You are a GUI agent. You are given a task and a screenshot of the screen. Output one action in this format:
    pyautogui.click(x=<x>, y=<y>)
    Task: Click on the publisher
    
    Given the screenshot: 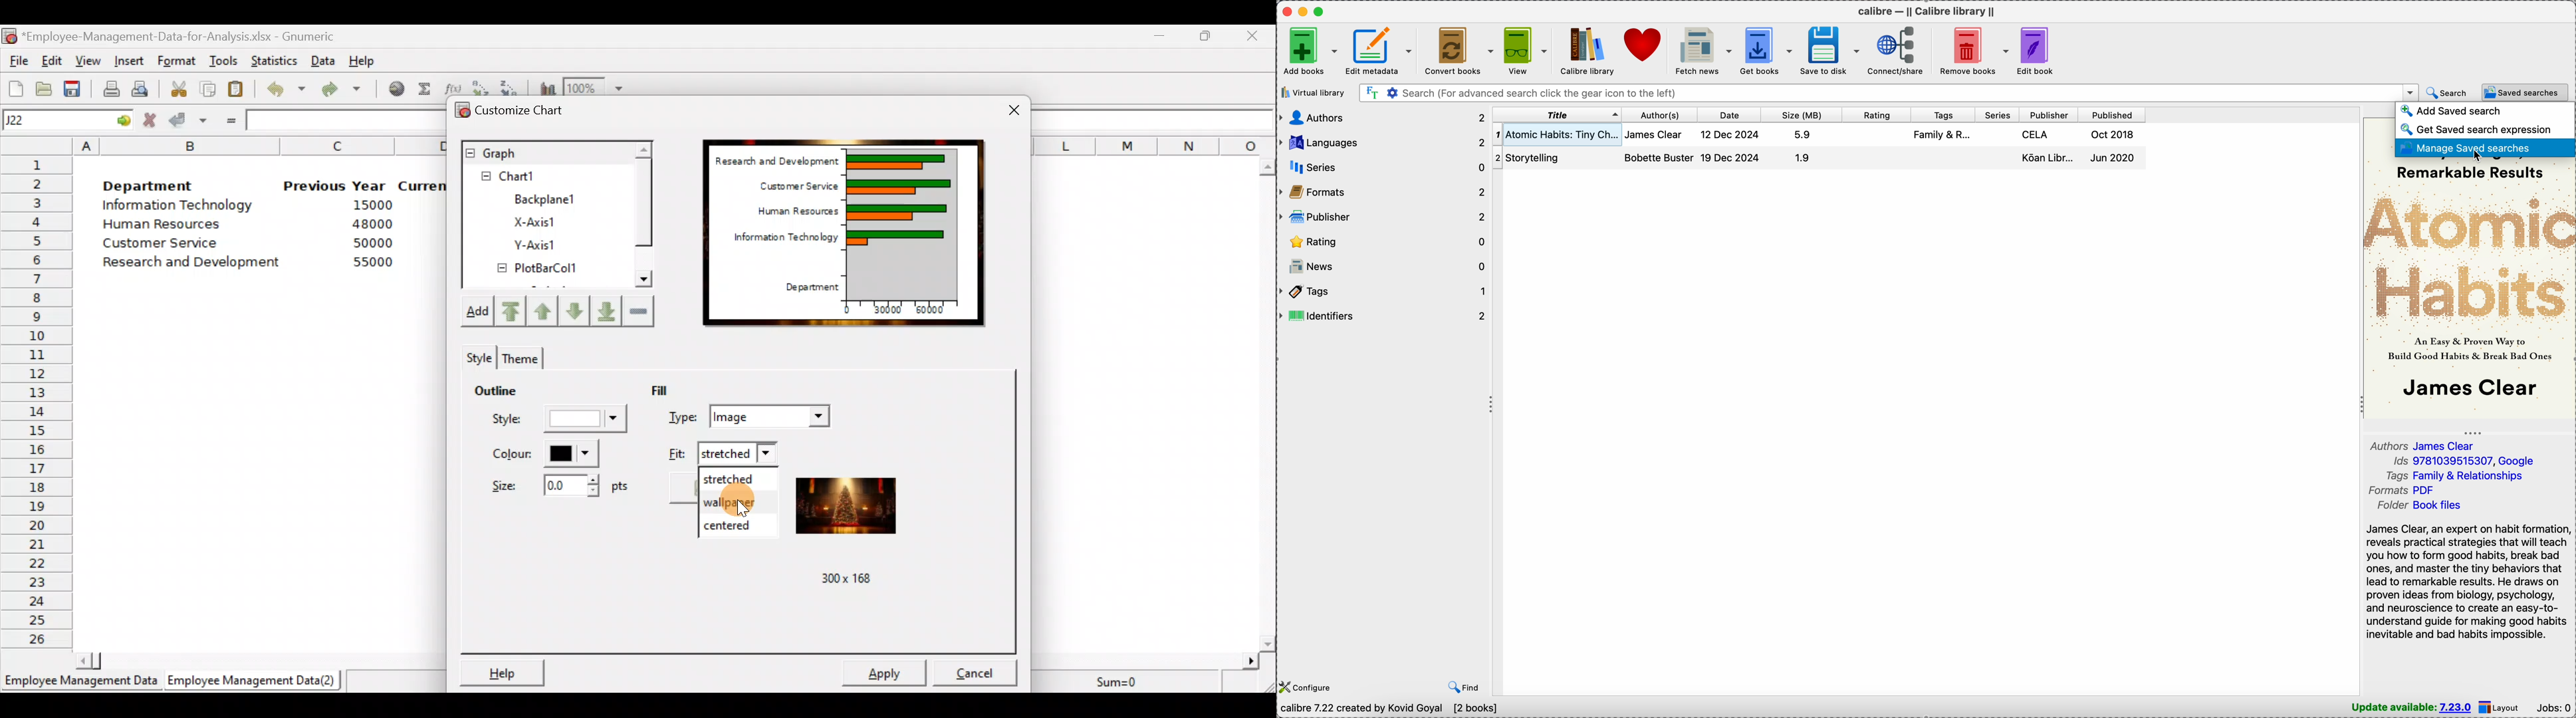 What is the action you would take?
    pyautogui.click(x=2047, y=115)
    